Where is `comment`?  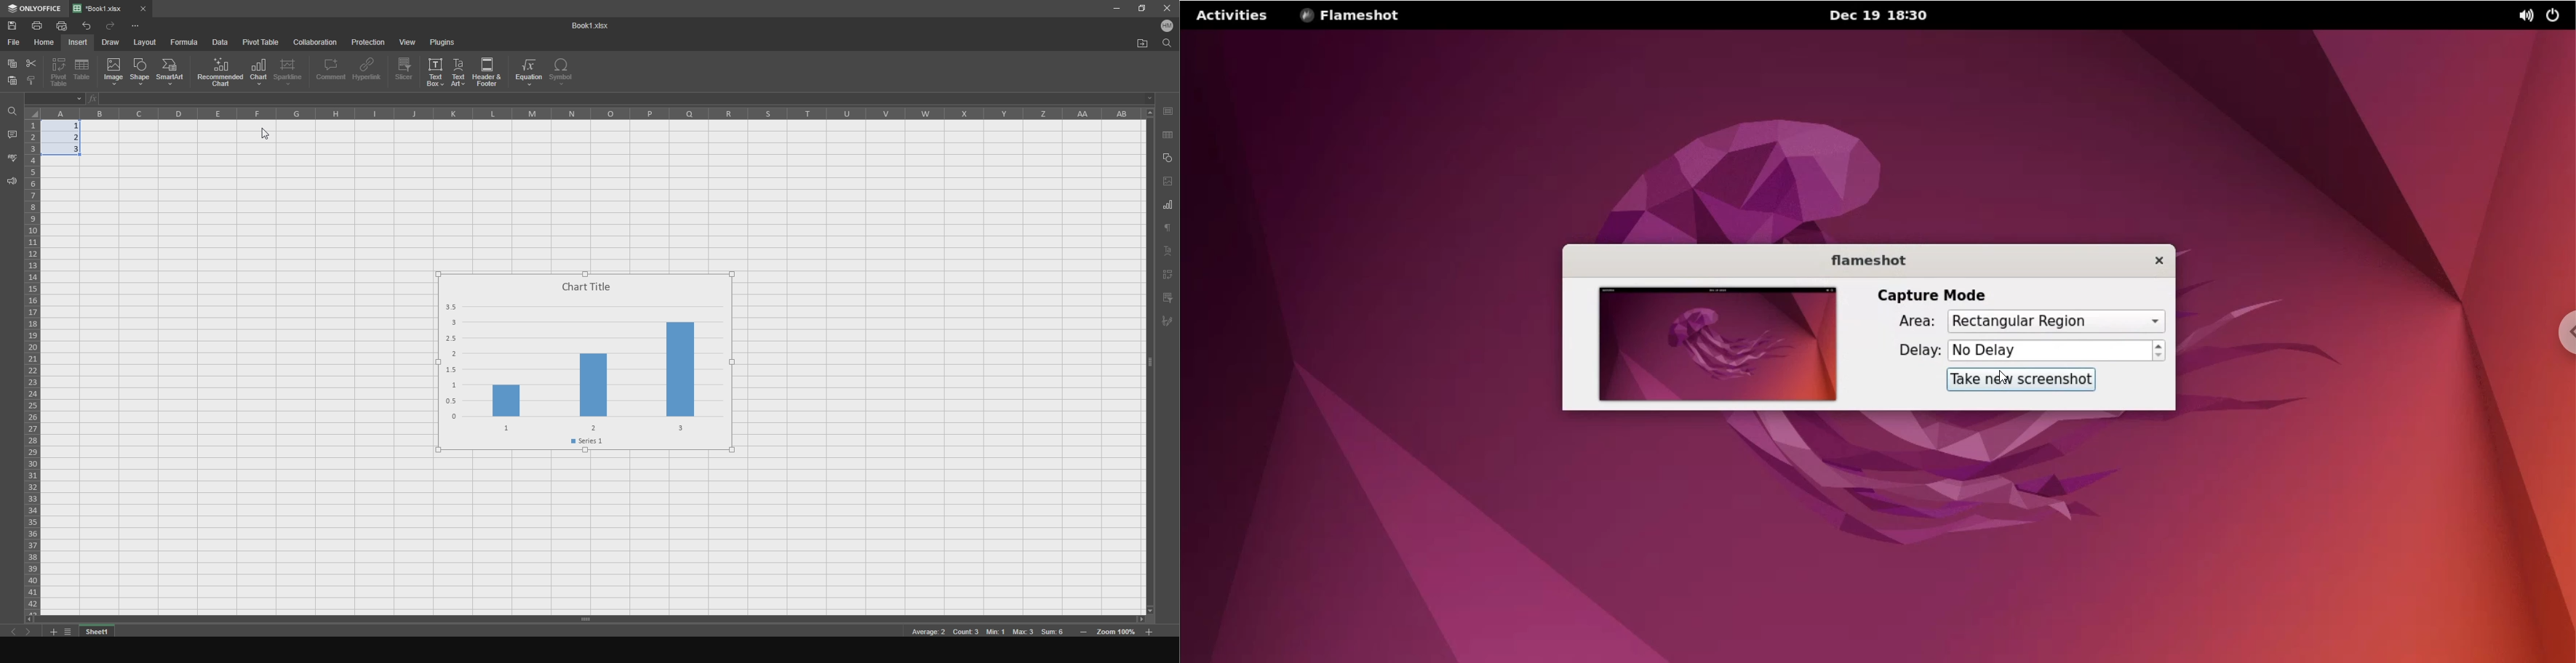
comment is located at coordinates (329, 72).